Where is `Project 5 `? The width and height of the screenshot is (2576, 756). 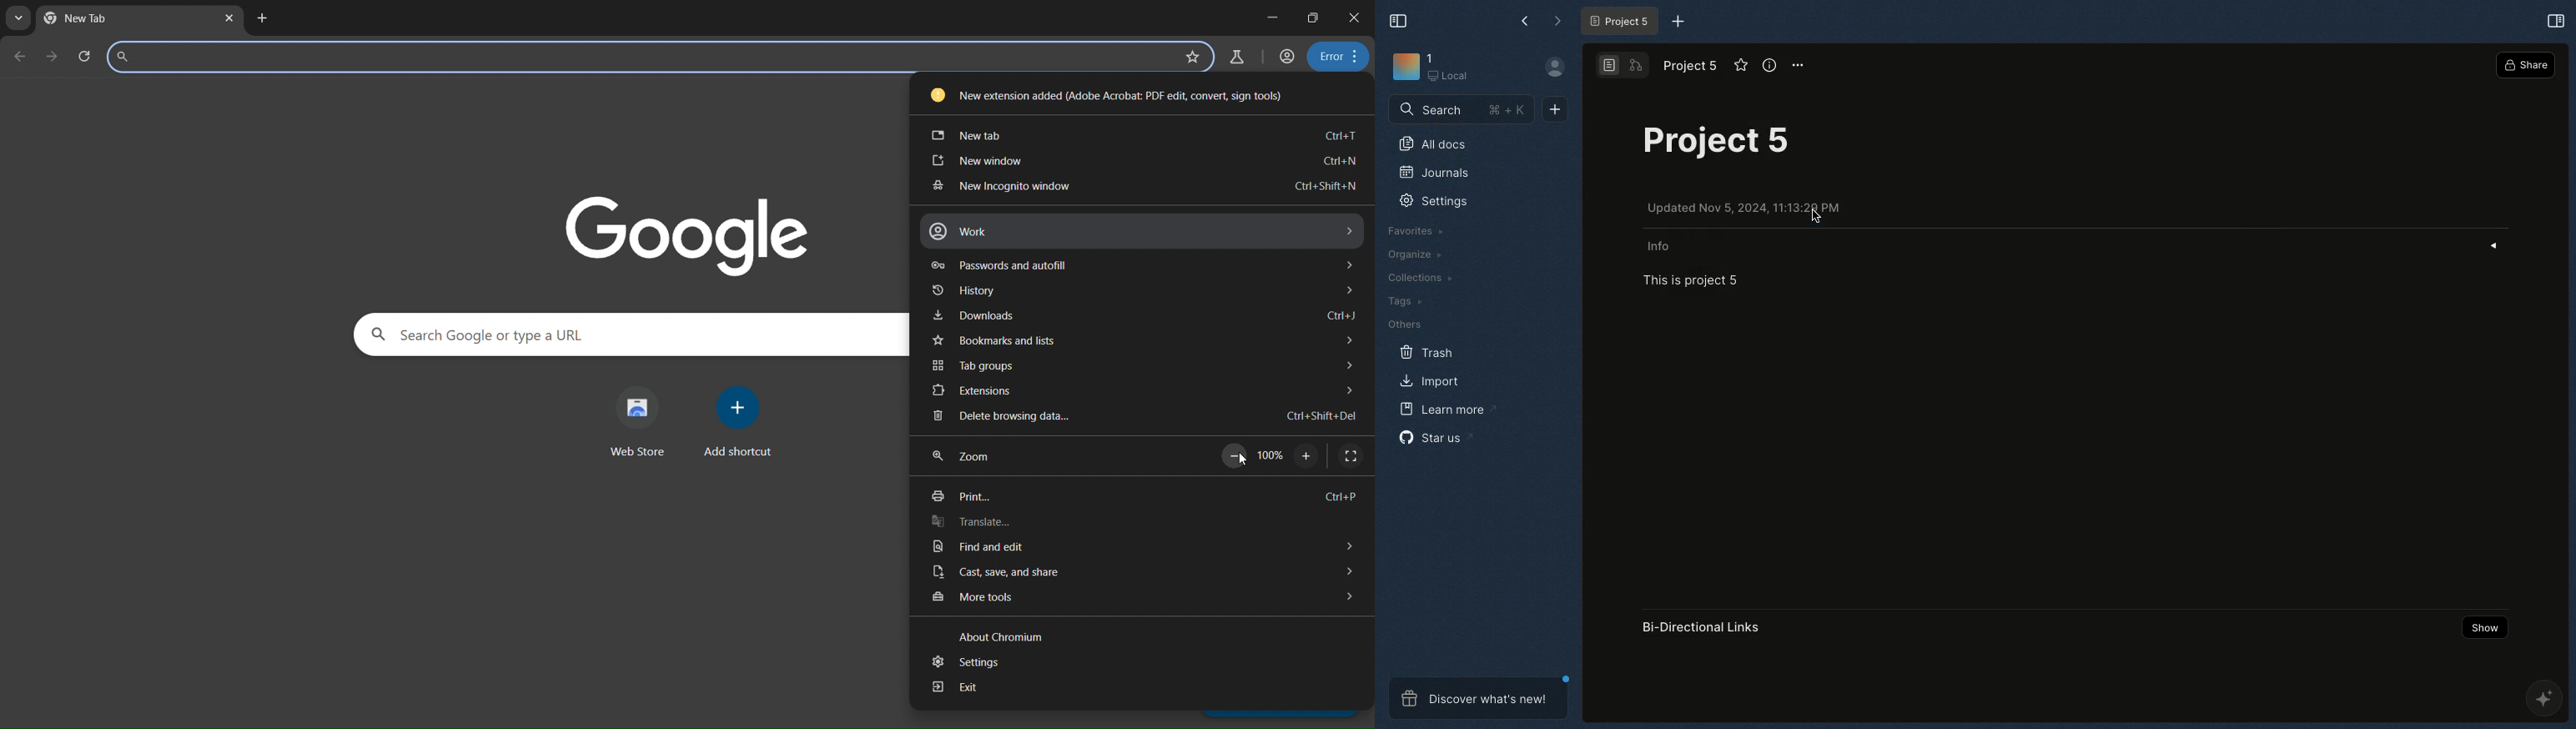 Project 5  is located at coordinates (1724, 138).